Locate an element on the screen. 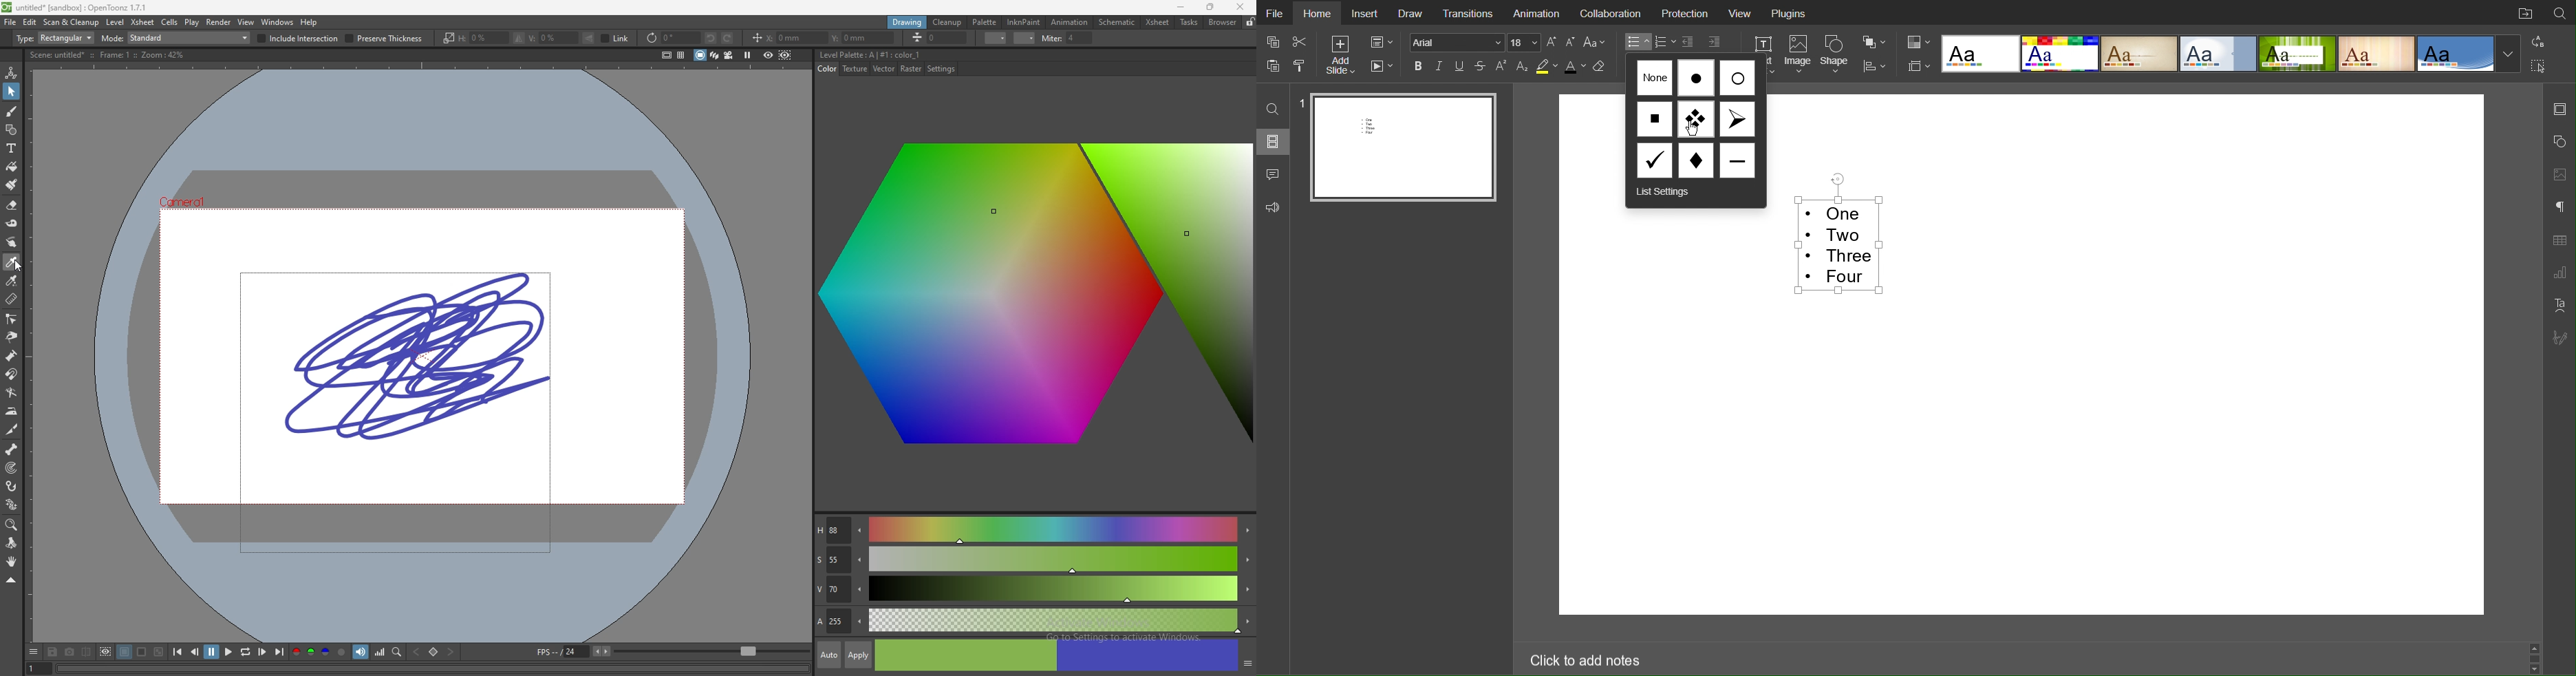 The height and width of the screenshot is (700, 2576). animate tool is located at coordinates (10, 73).